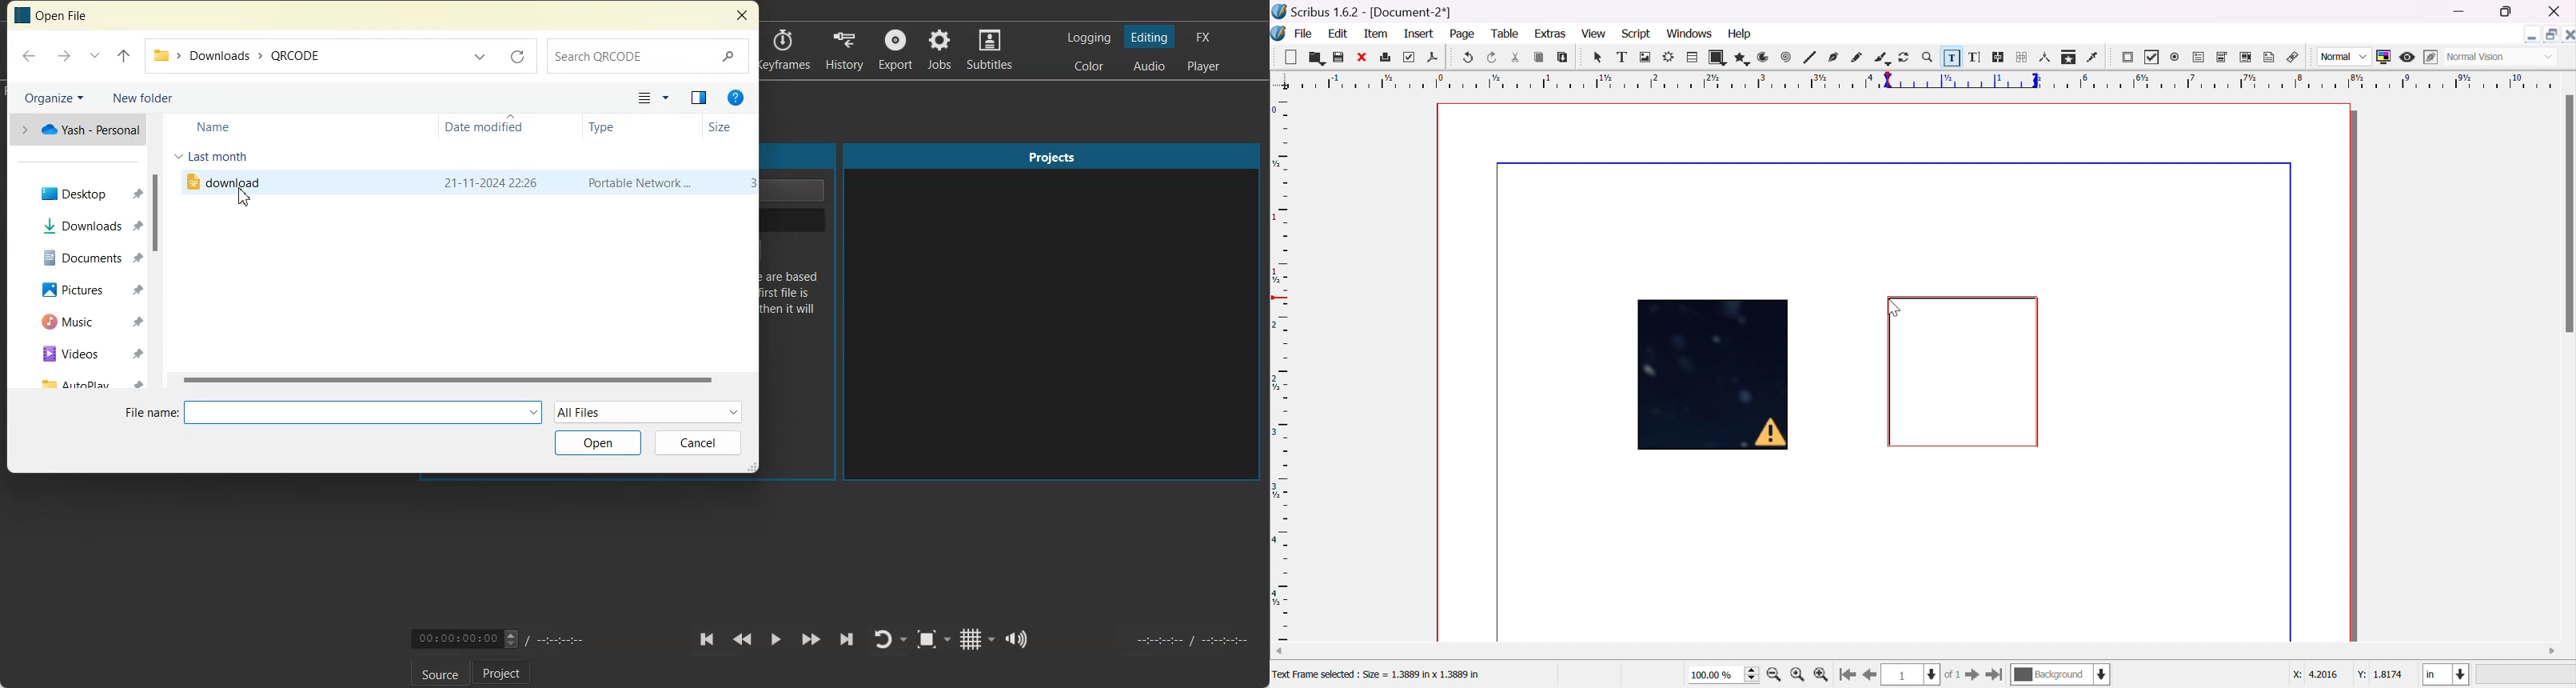 The width and height of the screenshot is (2576, 700). I want to click on Skip to the next point, so click(846, 639).